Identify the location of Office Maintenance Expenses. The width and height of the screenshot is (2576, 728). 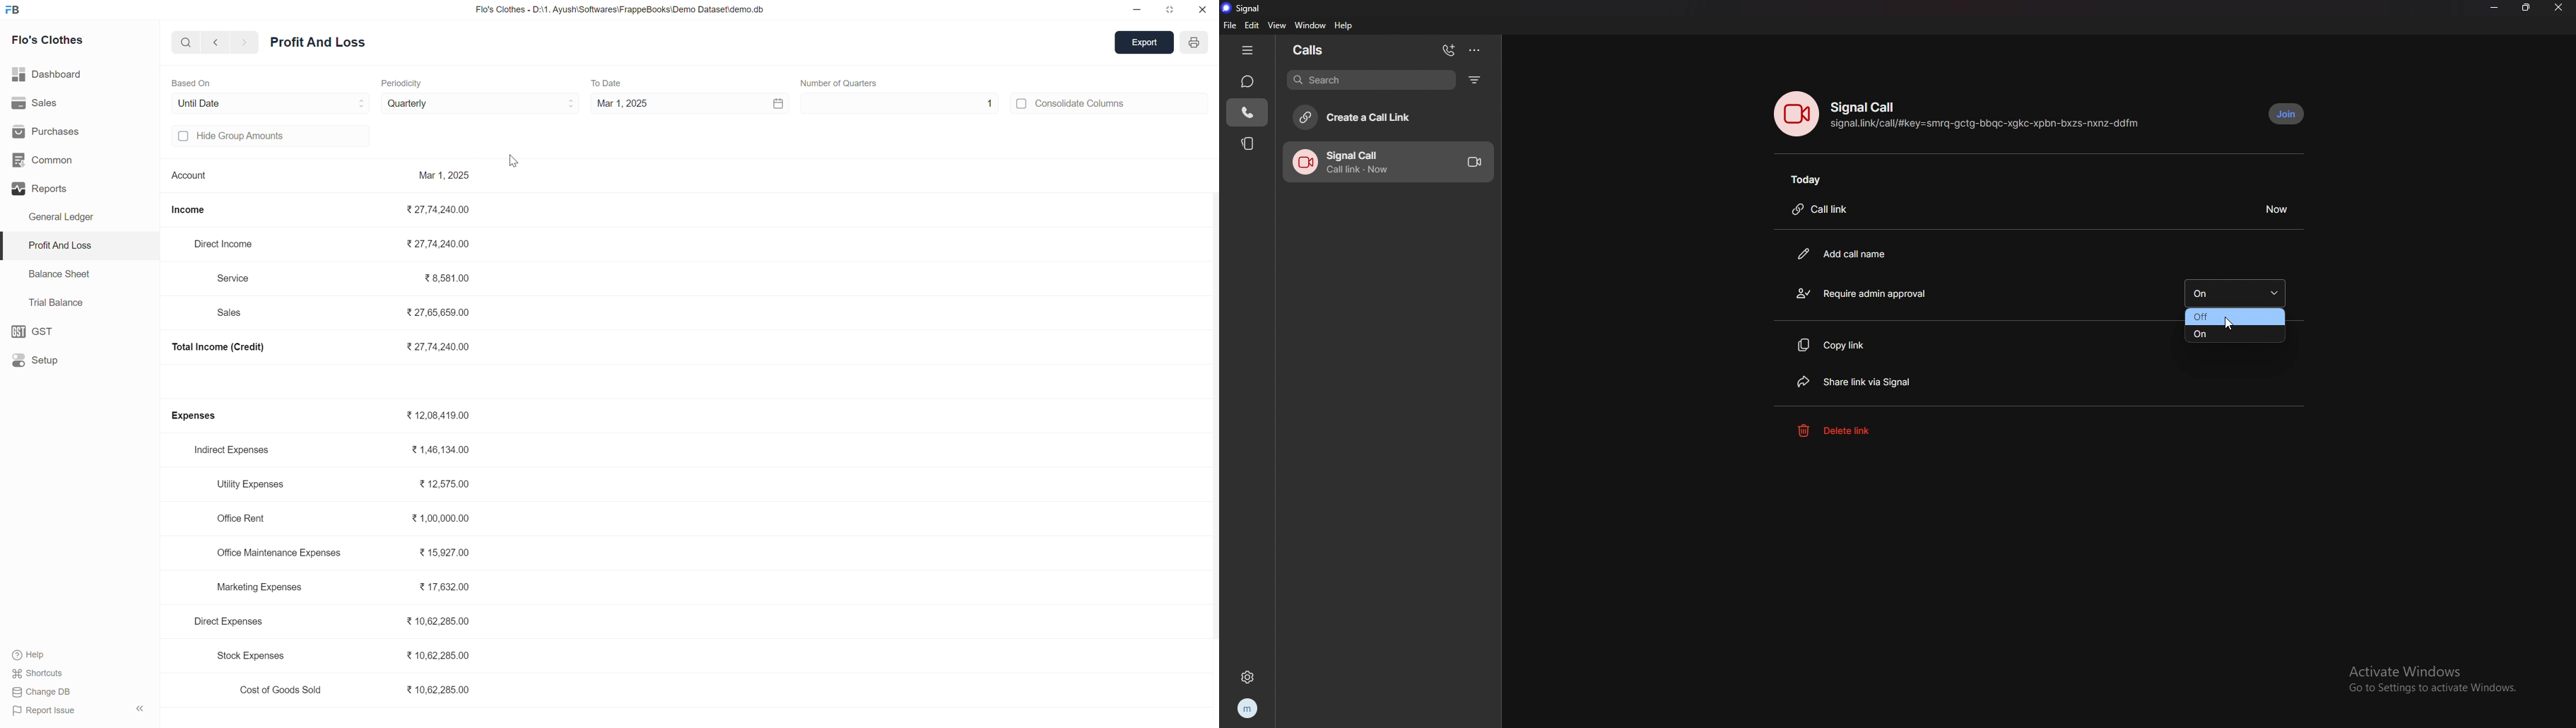
(274, 555).